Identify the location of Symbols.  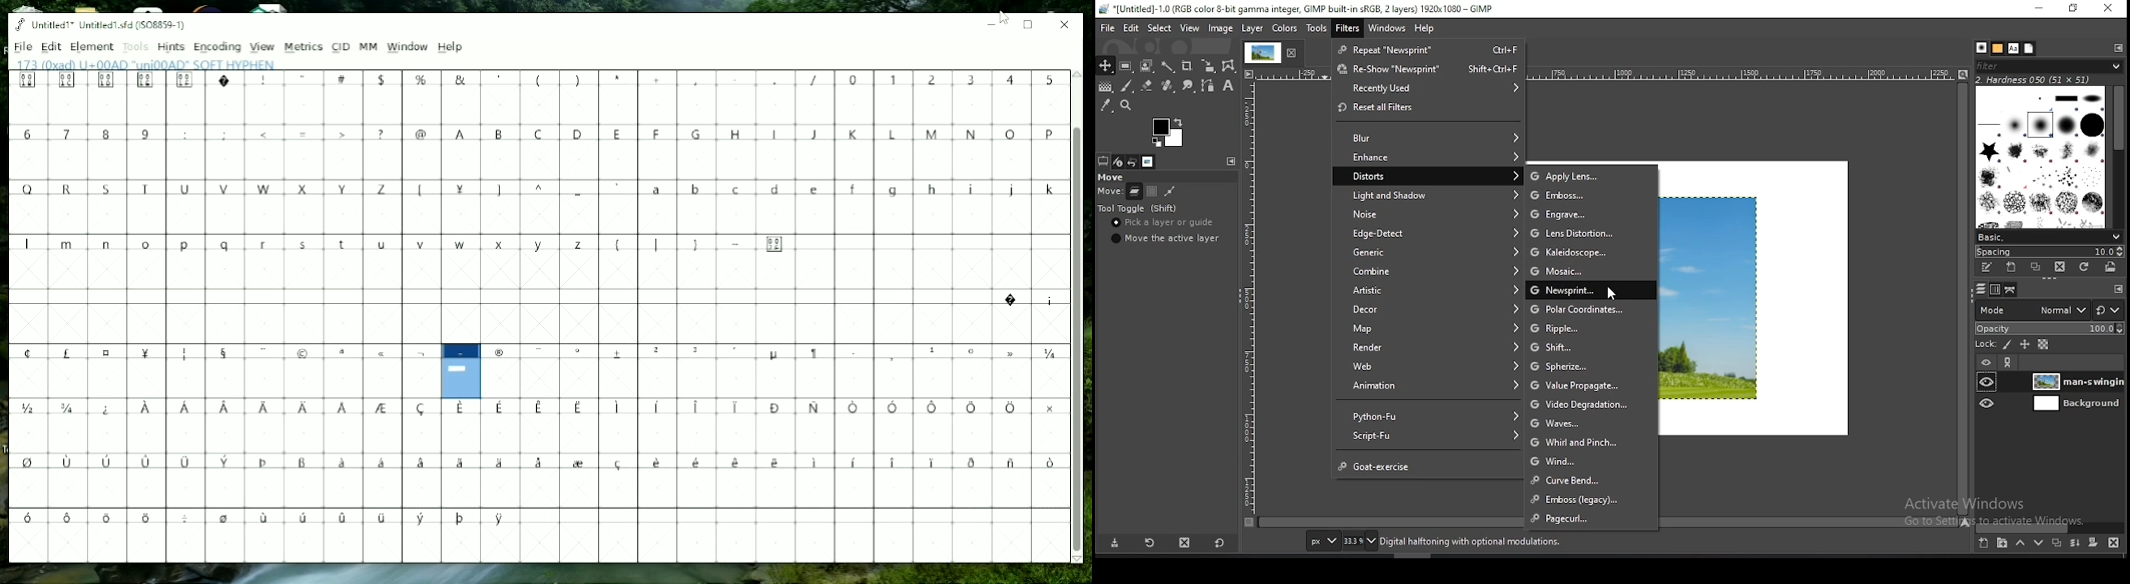
(268, 520).